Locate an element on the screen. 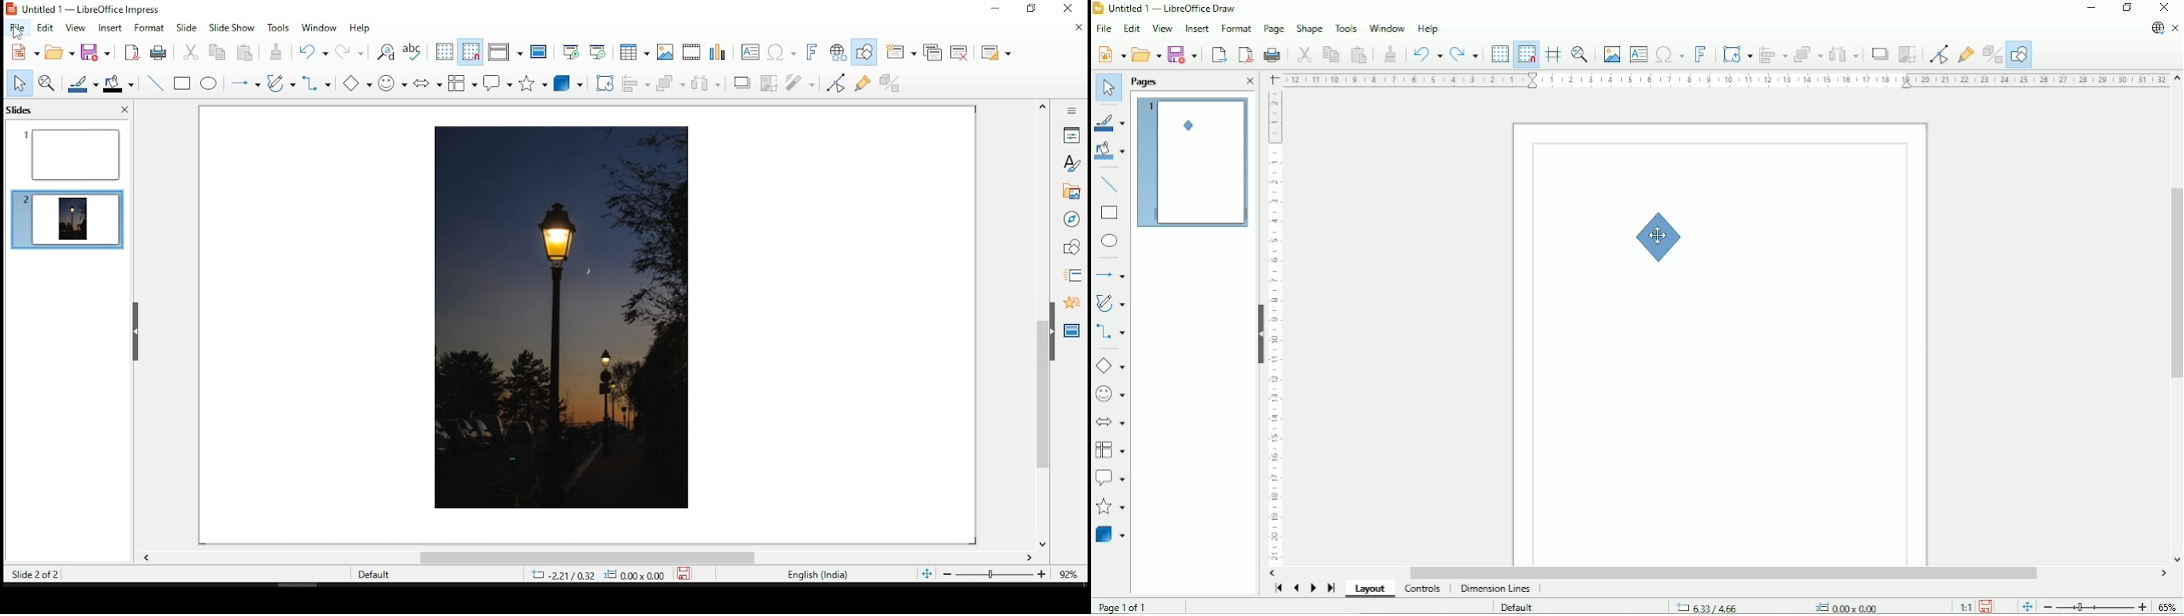 Image resolution: width=2184 pixels, height=616 pixels. scroll bar is located at coordinates (585, 560).